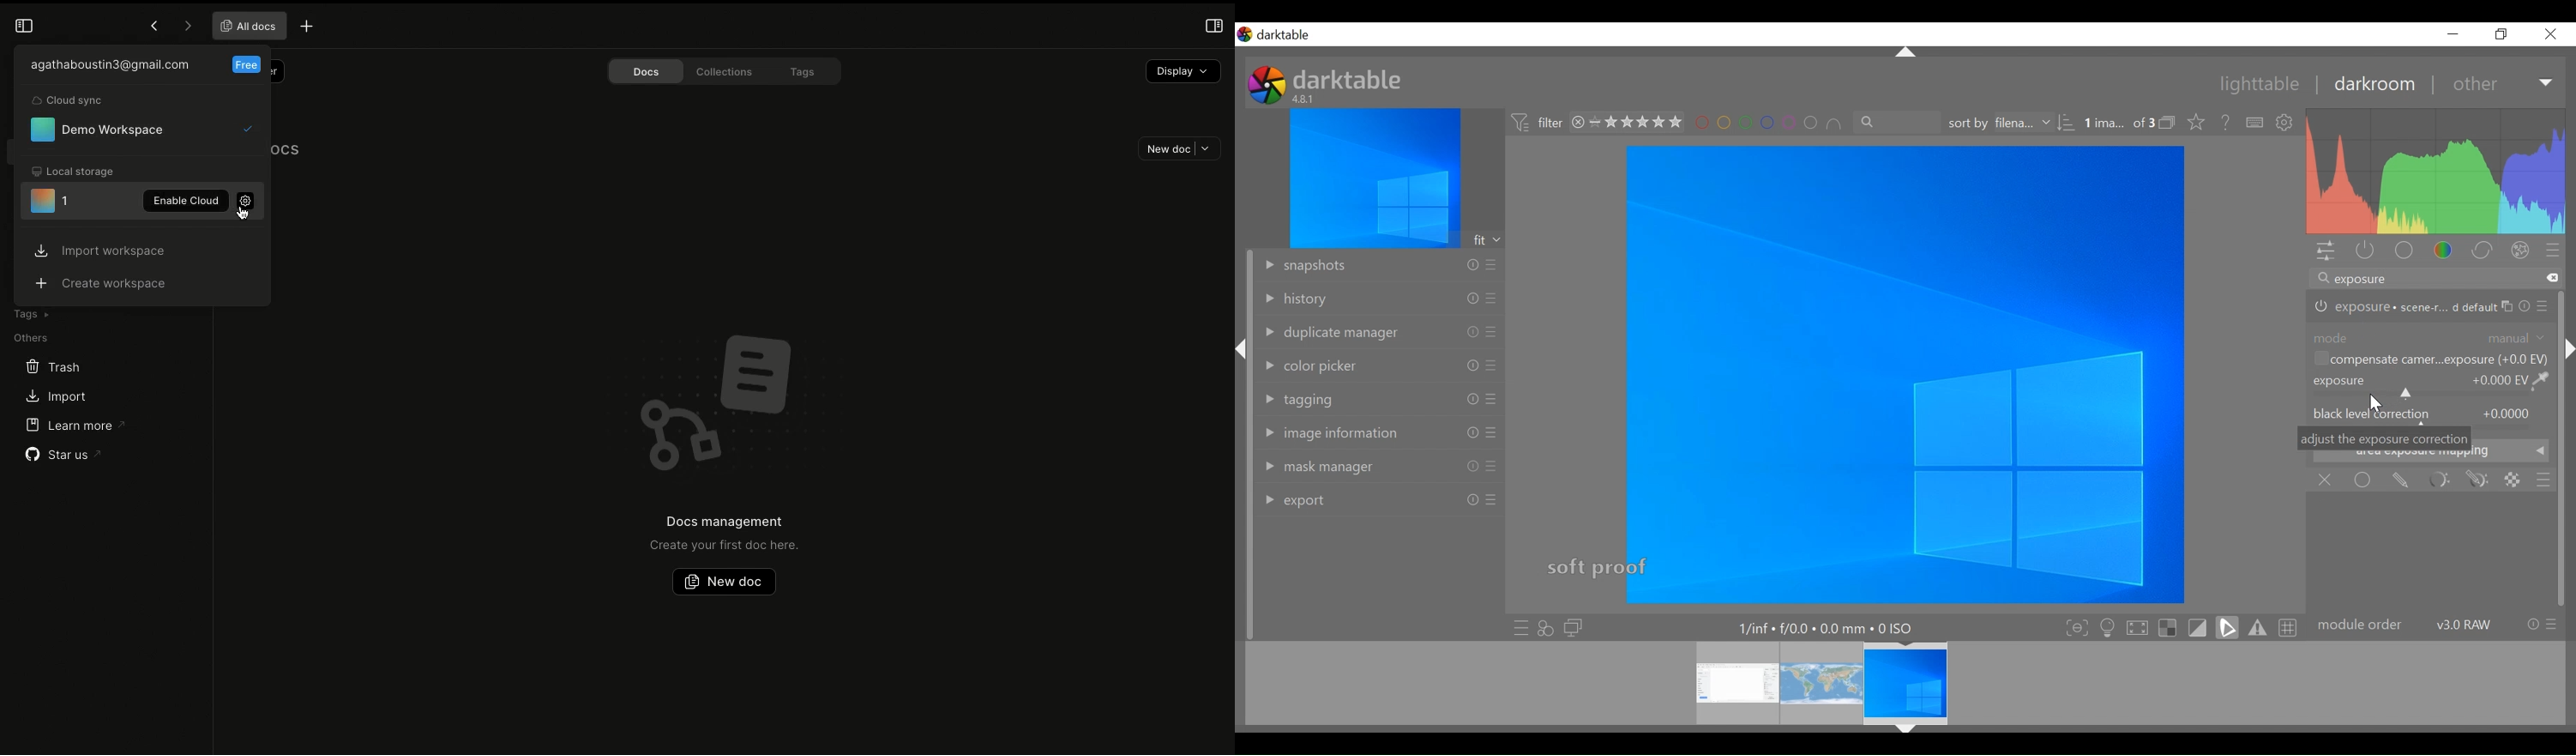 Image resolution: width=2576 pixels, height=756 pixels. Describe the element at coordinates (1333, 433) in the screenshot. I see `image information` at that location.